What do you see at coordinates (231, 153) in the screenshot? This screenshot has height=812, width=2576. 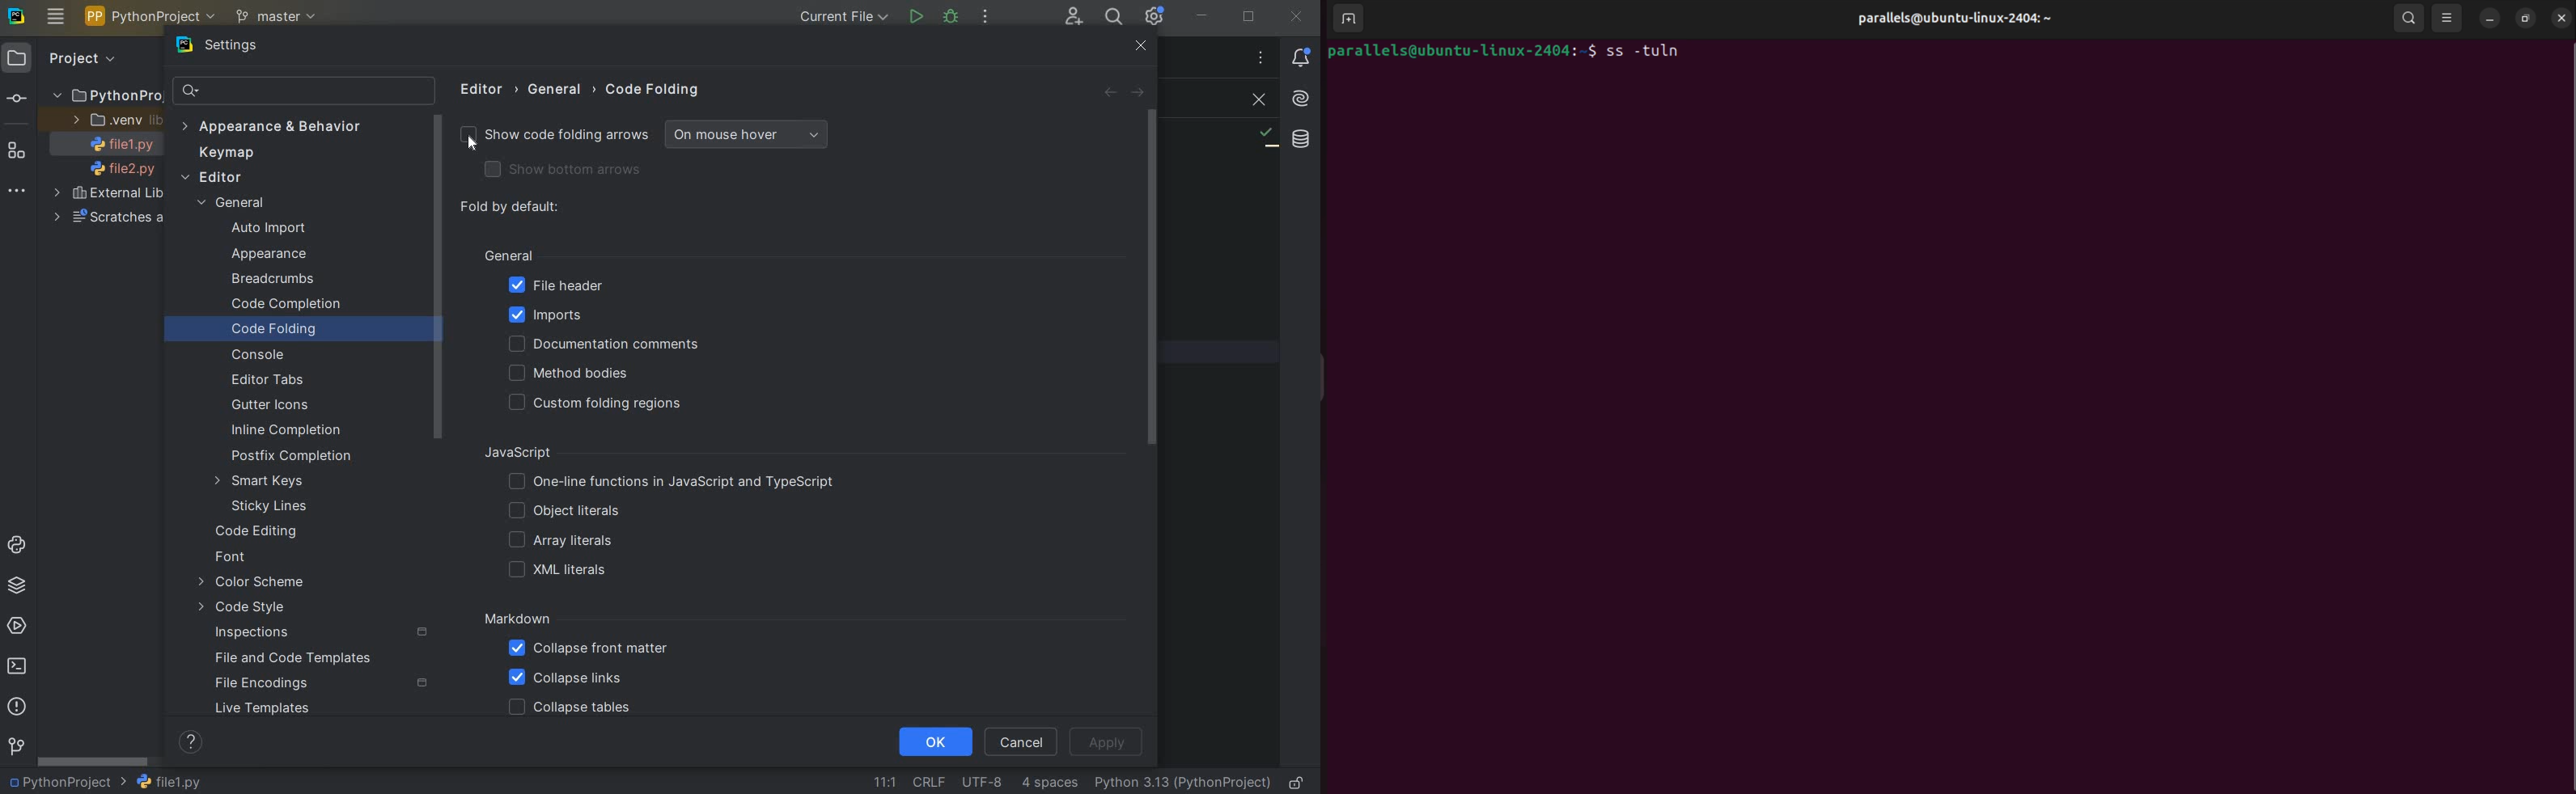 I see `KEYMAP` at bounding box center [231, 153].